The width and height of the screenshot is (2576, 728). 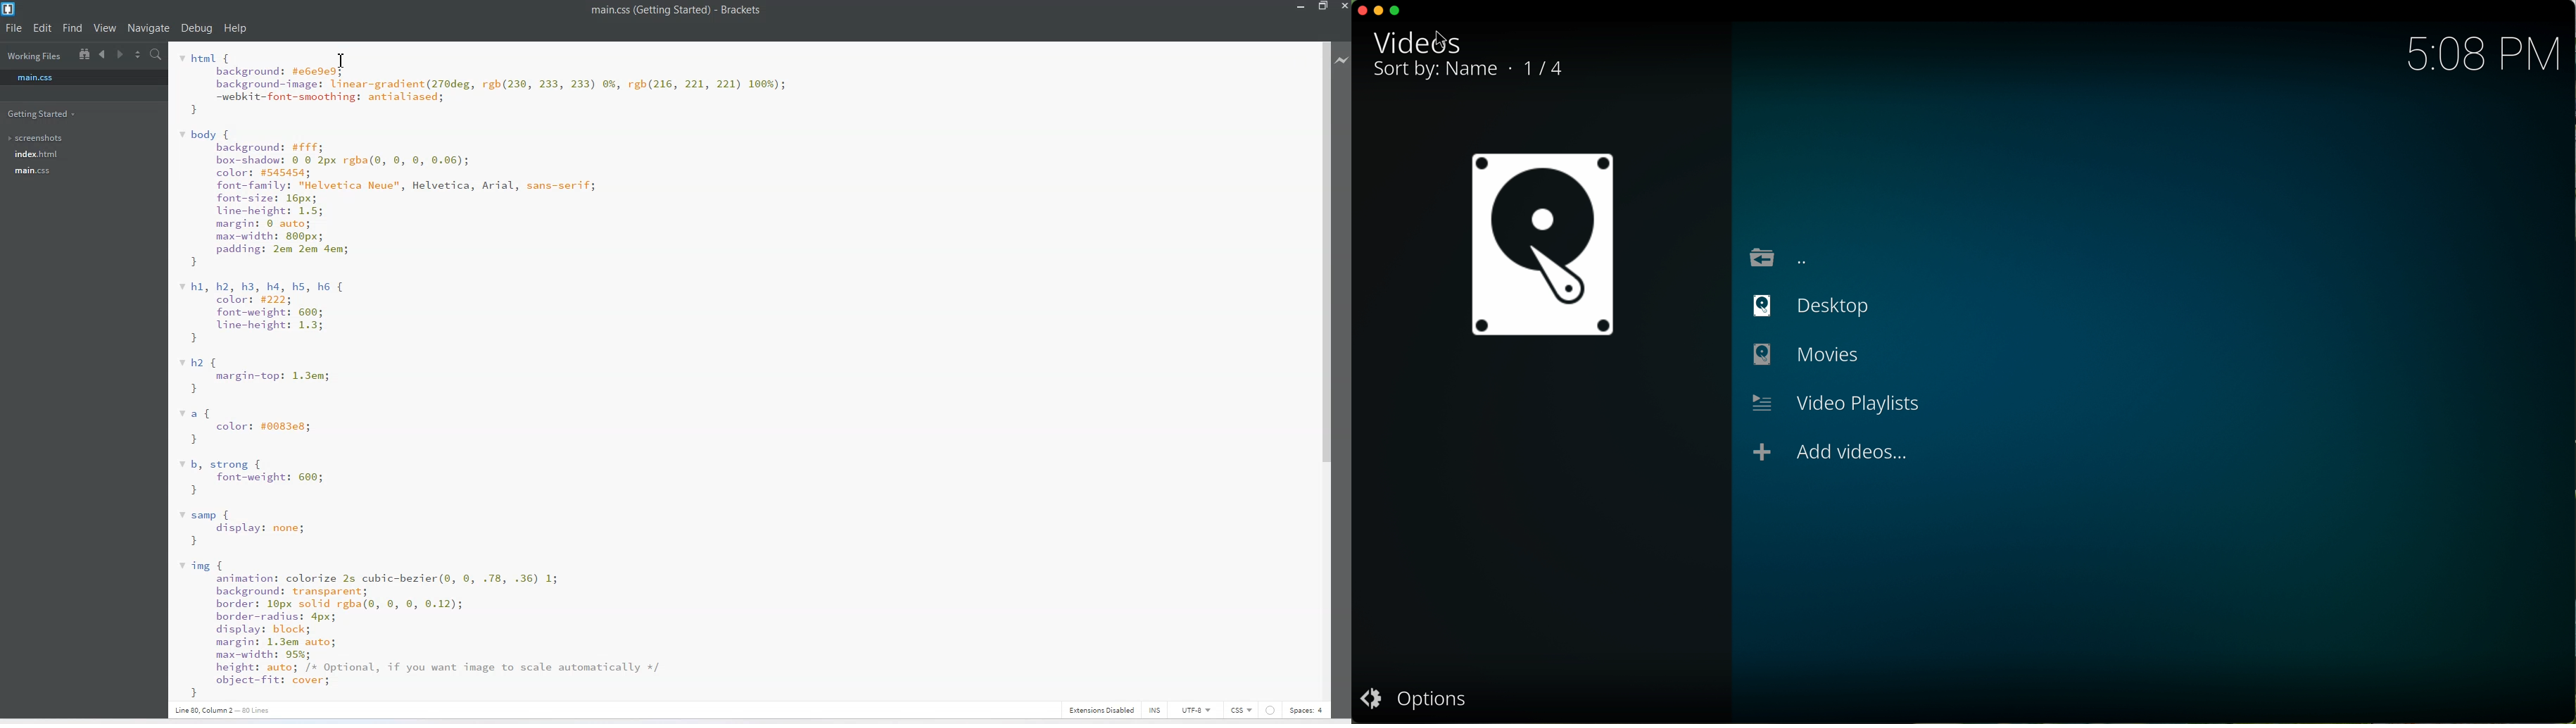 I want to click on Live Preview, so click(x=1342, y=58).